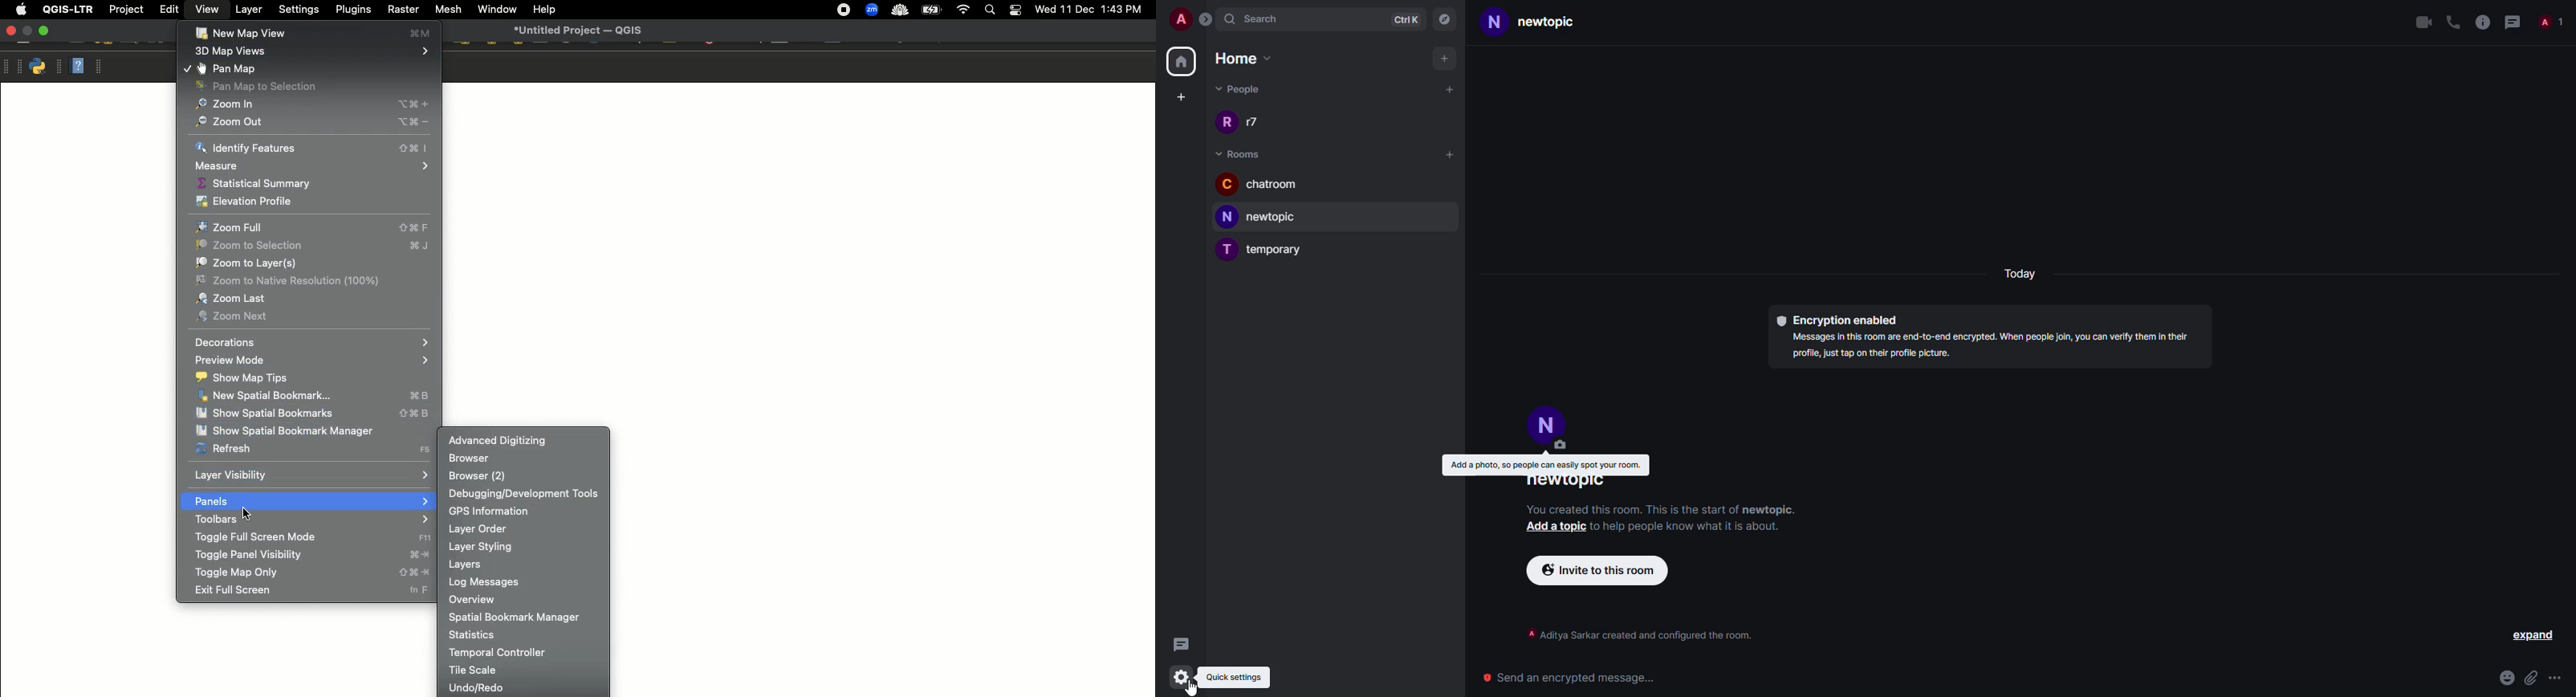 The height and width of the screenshot is (700, 2576). What do you see at coordinates (988, 11) in the screenshot?
I see `Search` at bounding box center [988, 11].